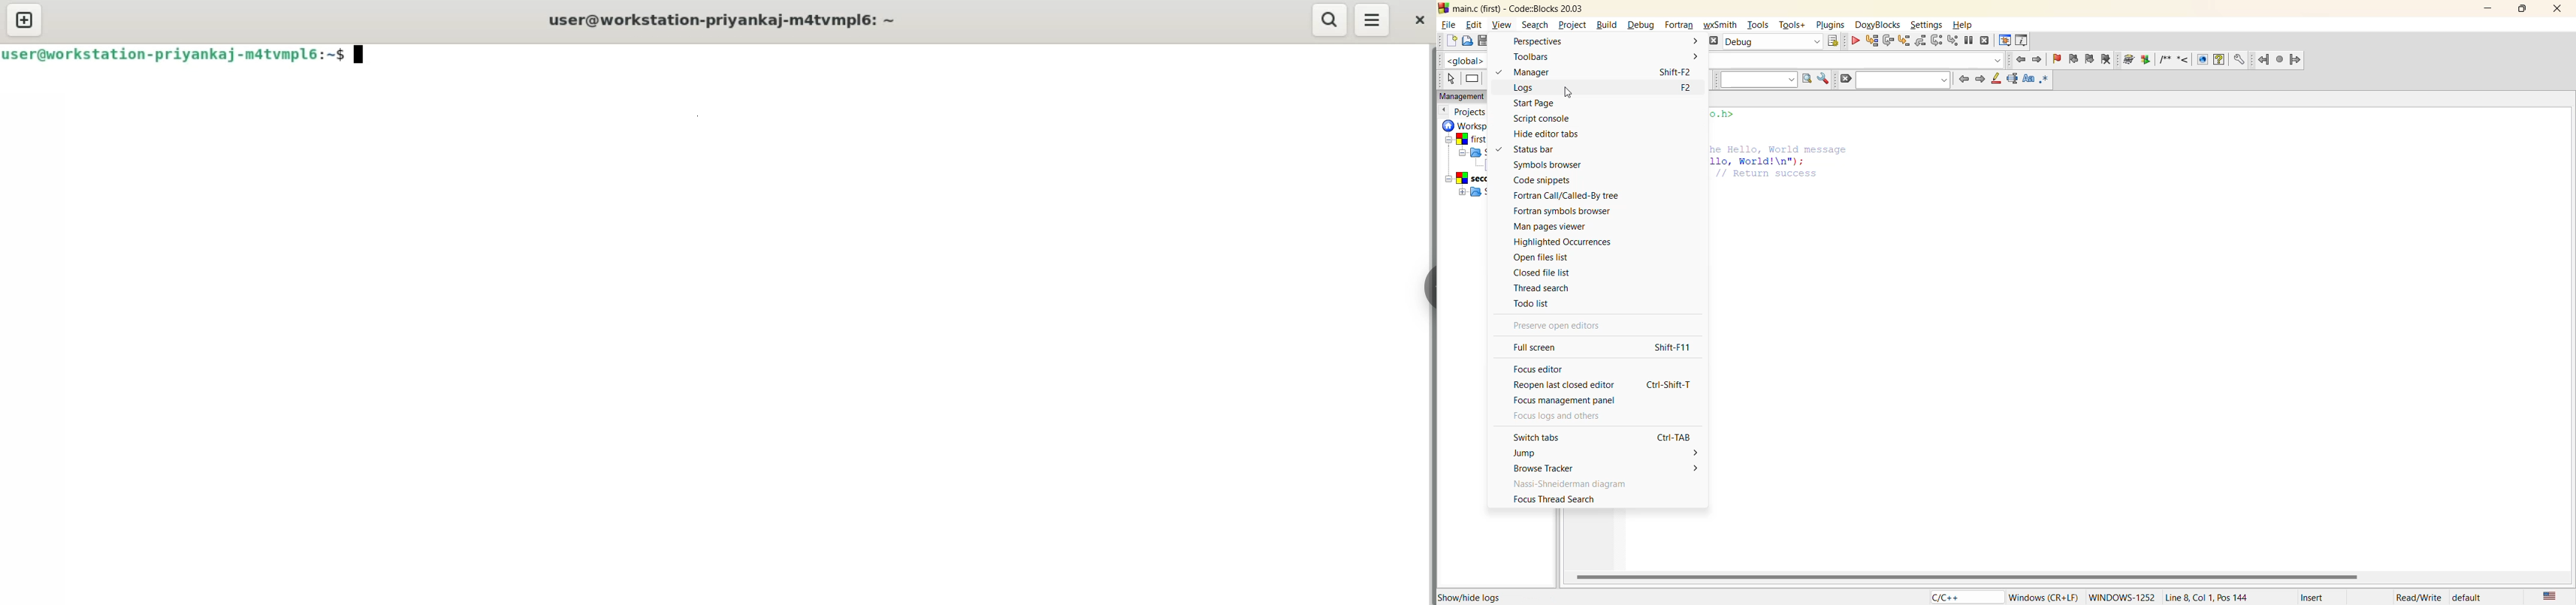 This screenshot has width=2576, height=616. What do you see at coordinates (1536, 26) in the screenshot?
I see `search` at bounding box center [1536, 26].